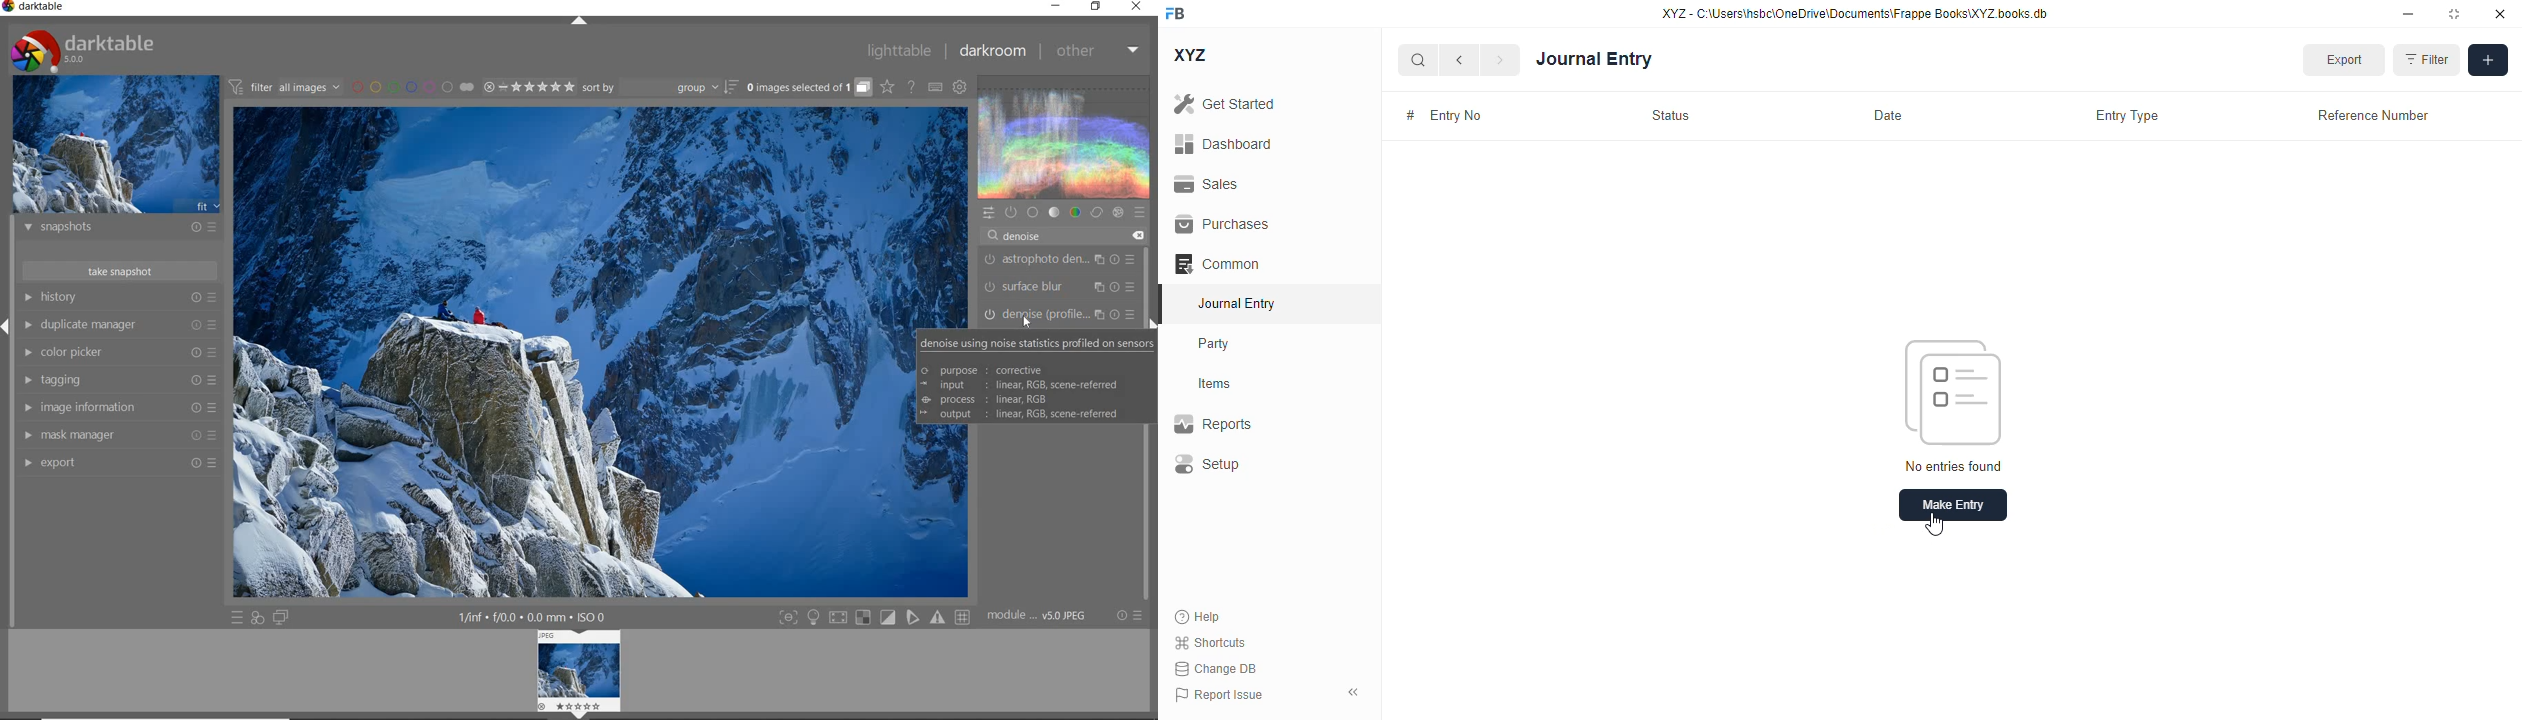  What do you see at coordinates (1219, 694) in the screenshot?
I see `report issue` at bounding box center [1219, 694].